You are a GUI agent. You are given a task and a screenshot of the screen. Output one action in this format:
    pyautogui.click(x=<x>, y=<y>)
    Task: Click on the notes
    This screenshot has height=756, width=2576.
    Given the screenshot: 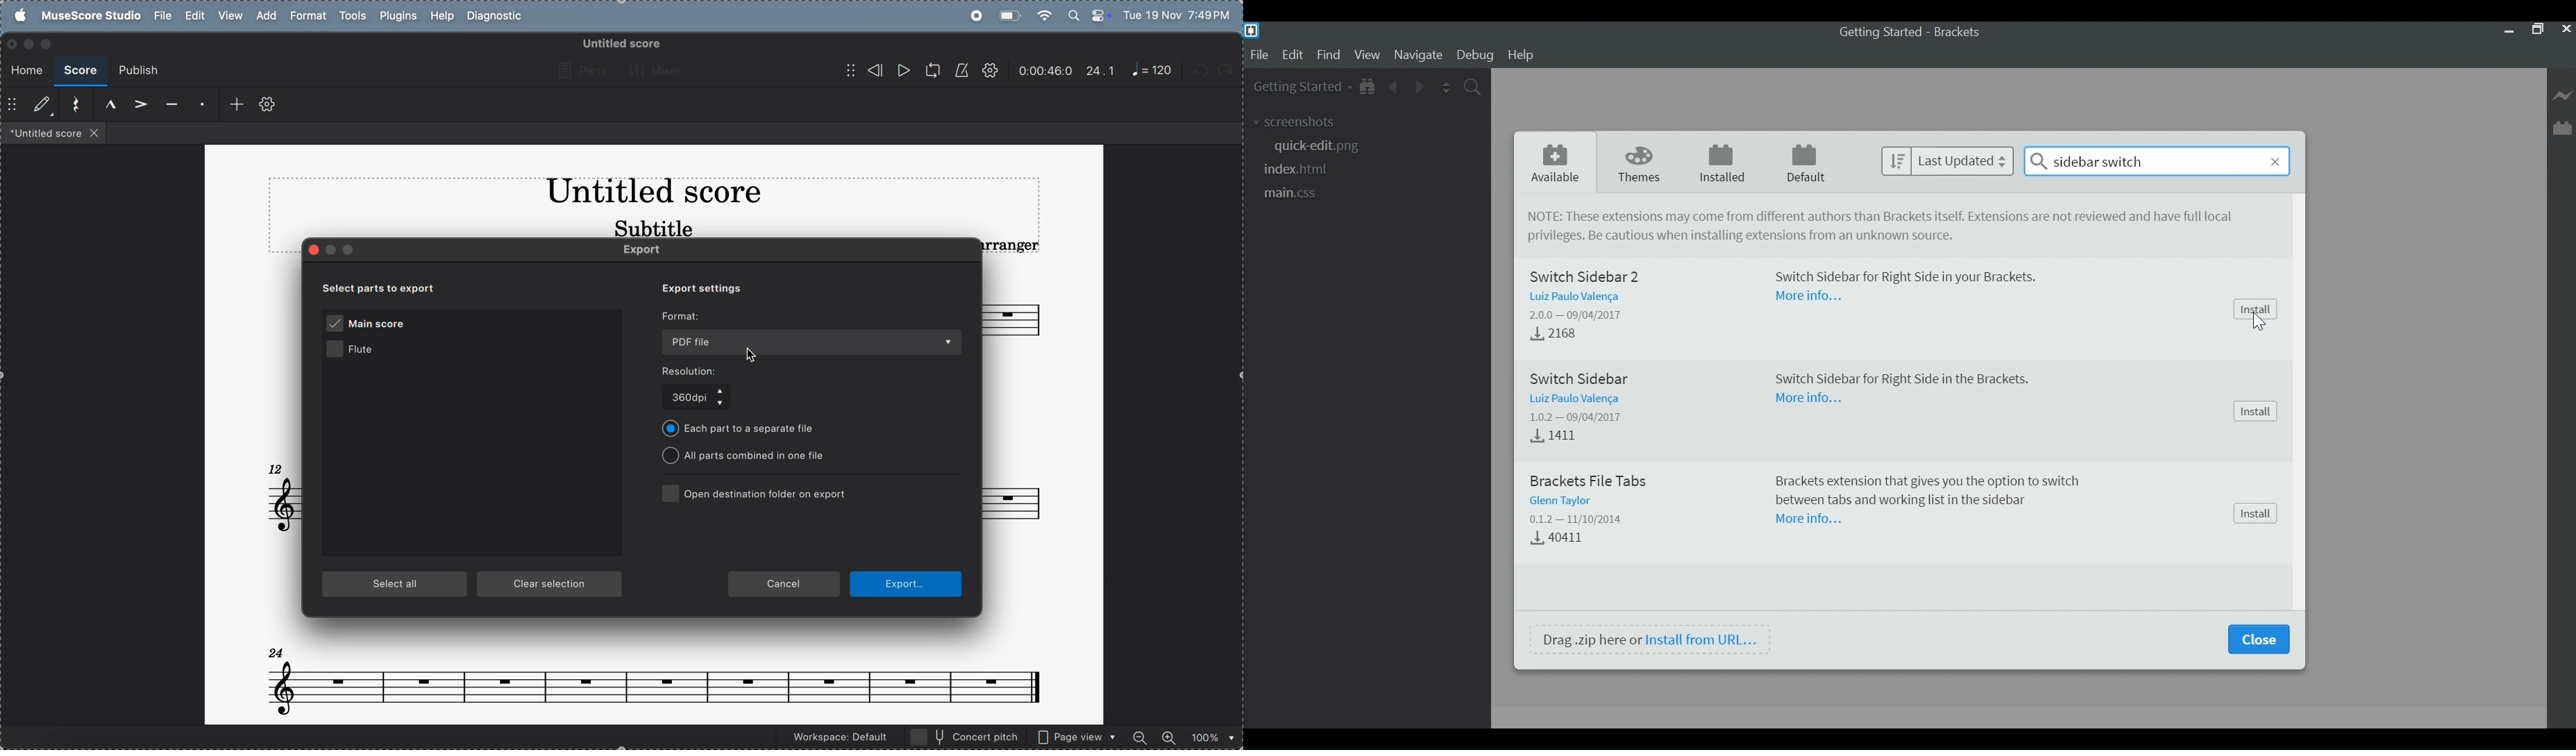 What is the action you would take?
    pyautogui.click(x=654, y=676)
    